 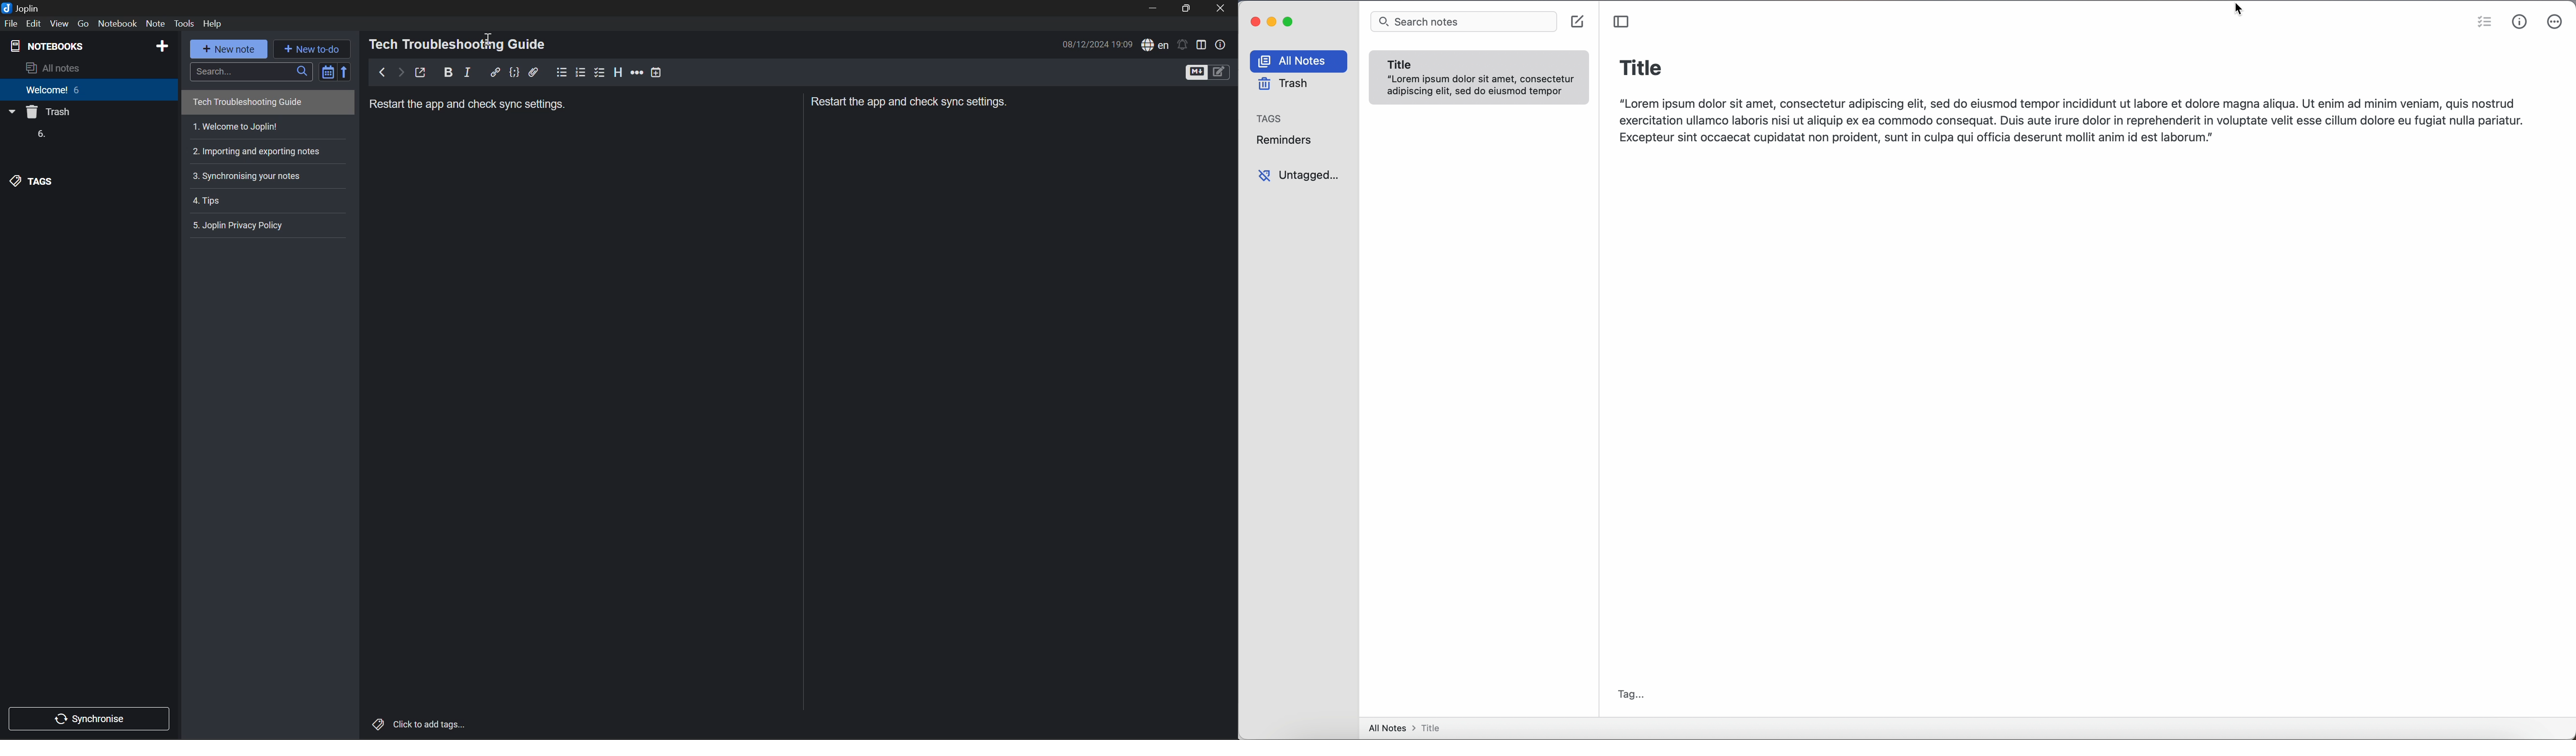 I want to click on 4. Tips, so click(x=210, y=202).